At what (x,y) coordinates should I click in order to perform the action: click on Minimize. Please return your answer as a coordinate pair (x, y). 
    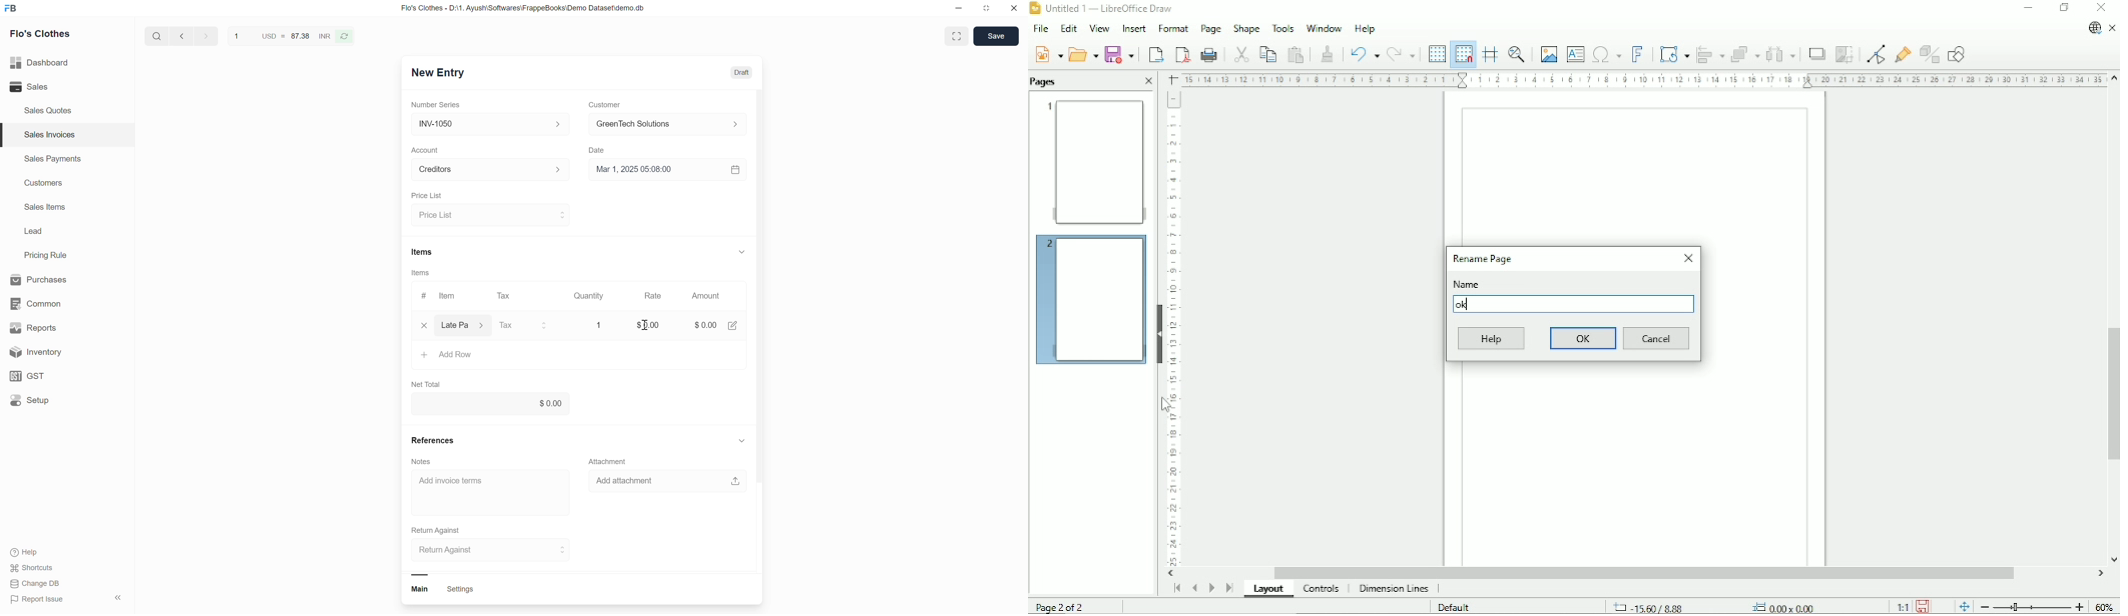
    Looking at the image, I should click on (2027, 8).